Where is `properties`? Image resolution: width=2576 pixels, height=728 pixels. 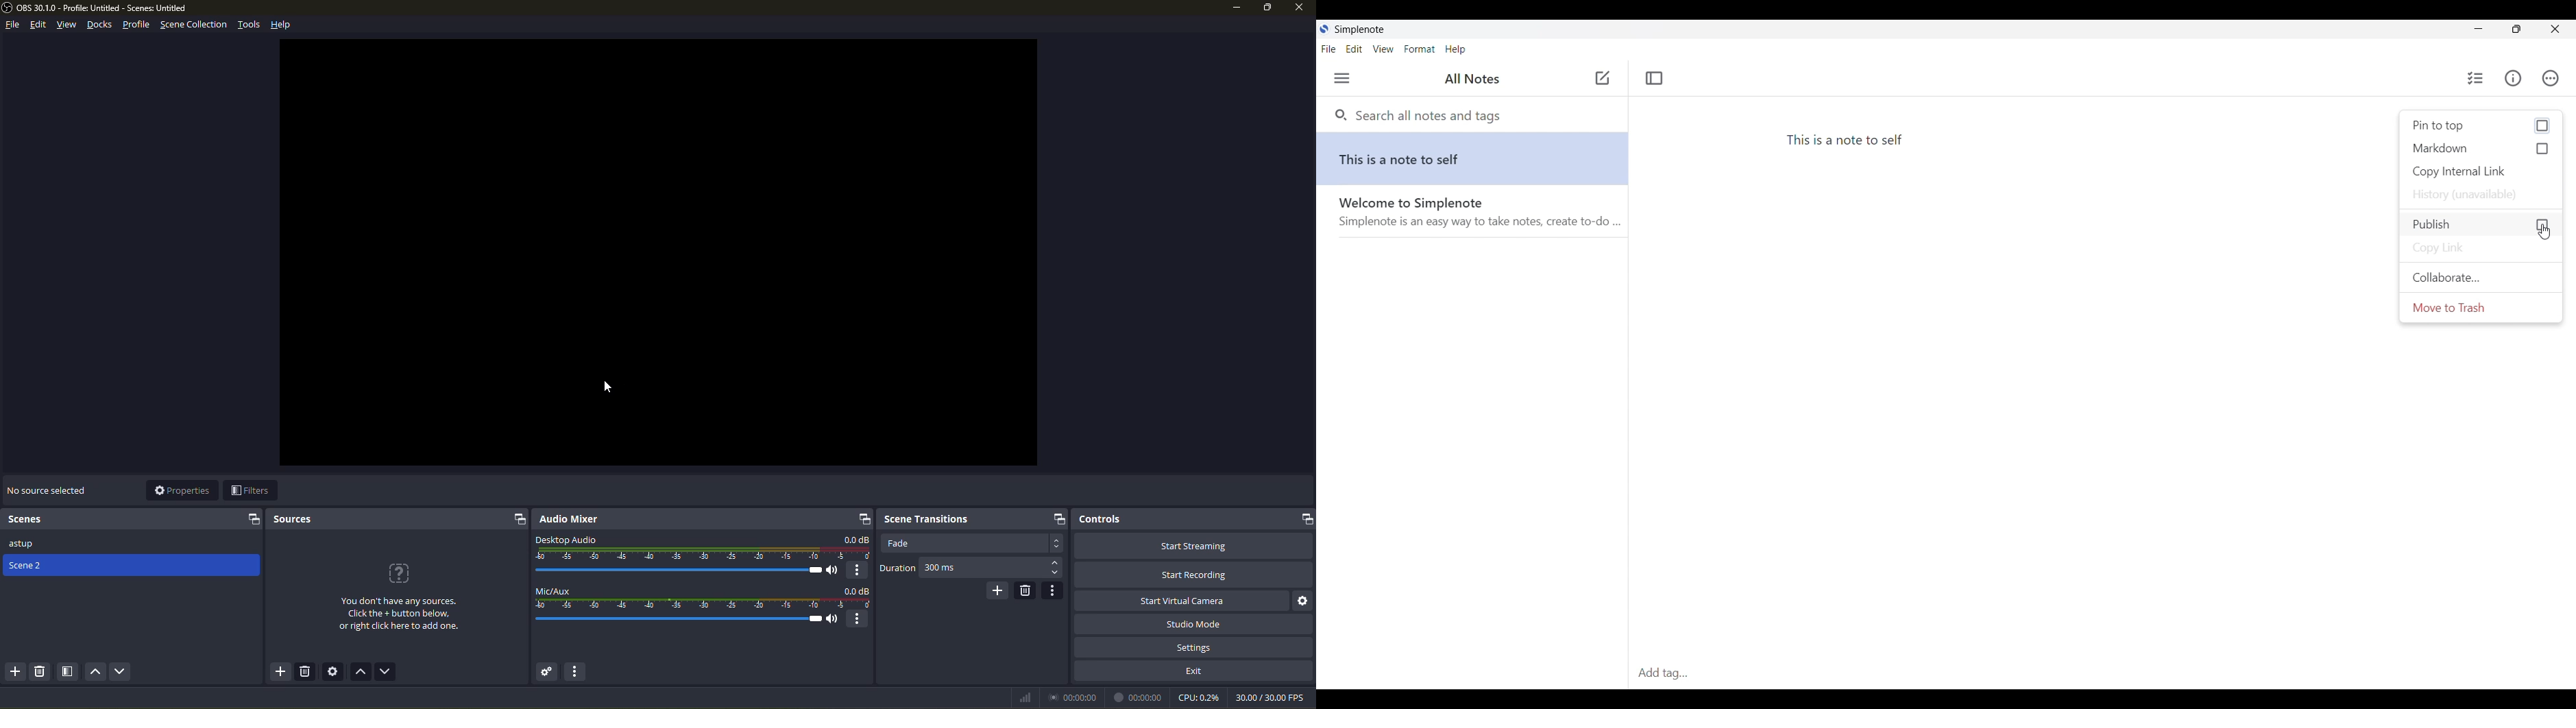 properties is located at coordinates (184, 490).